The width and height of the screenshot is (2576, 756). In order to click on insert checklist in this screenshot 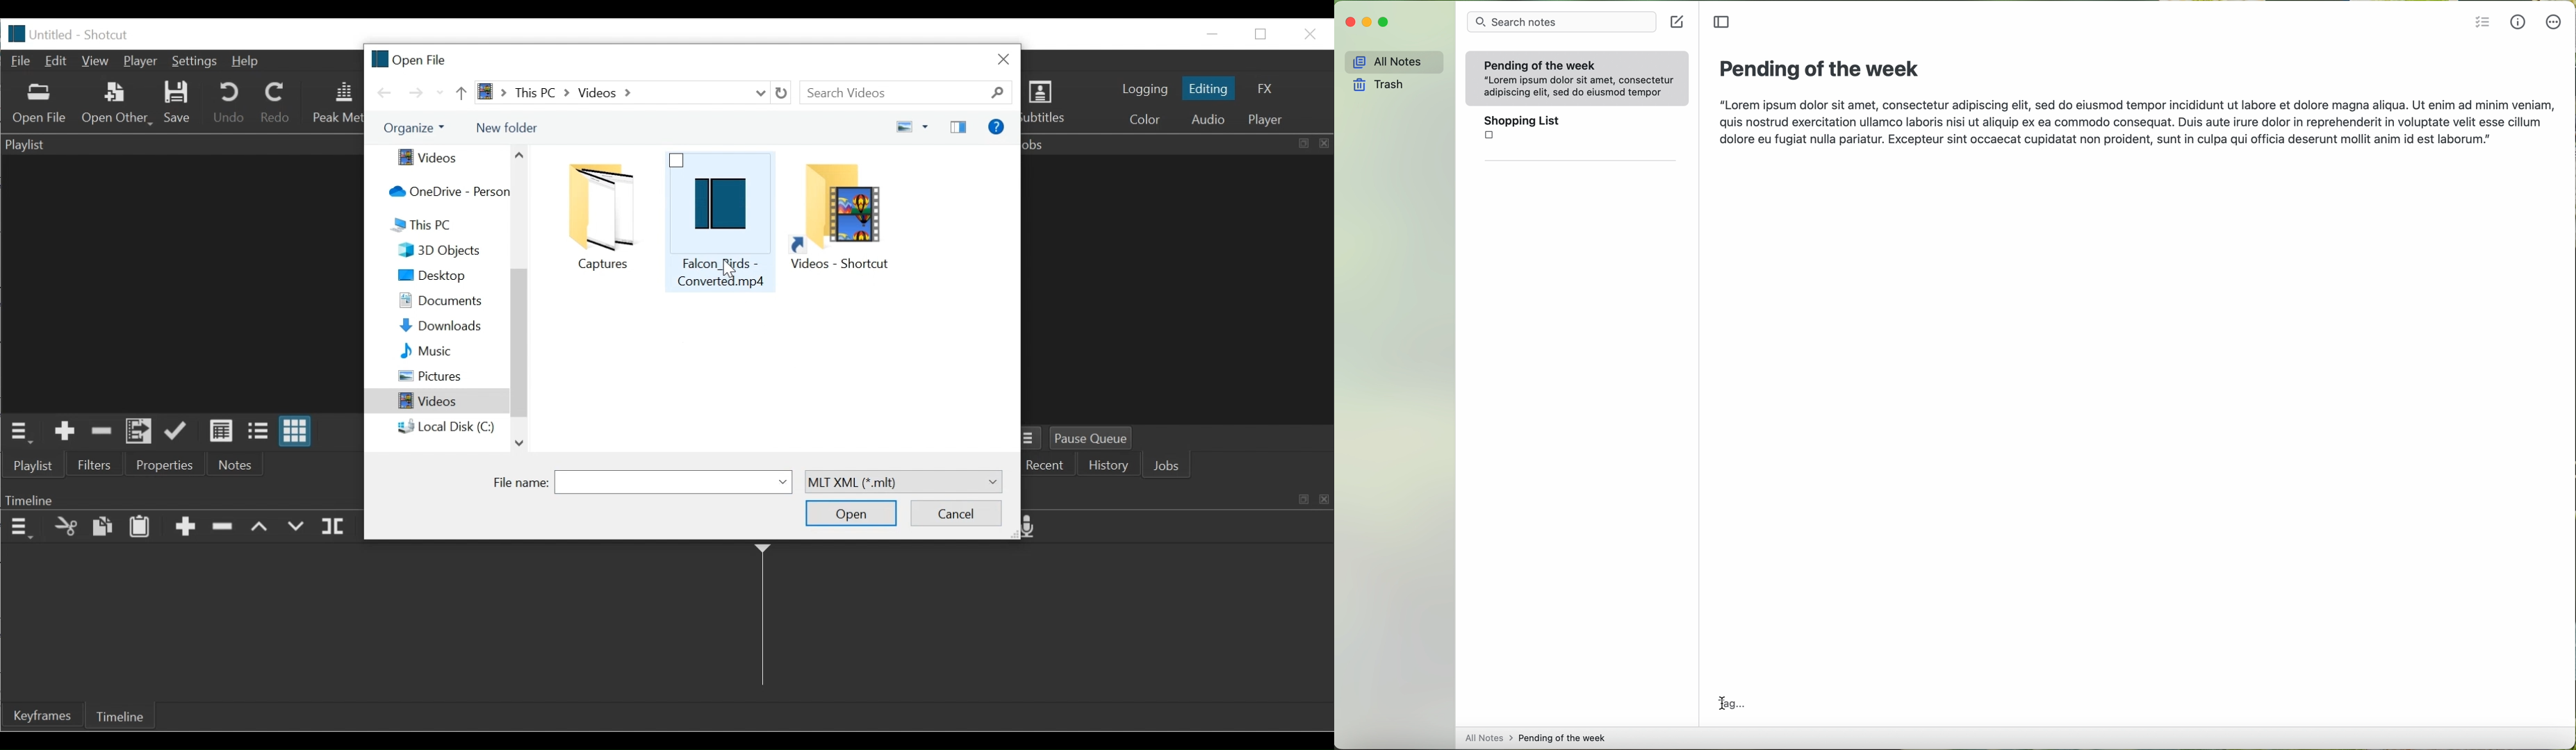, I will do `click(2481, 23)`.